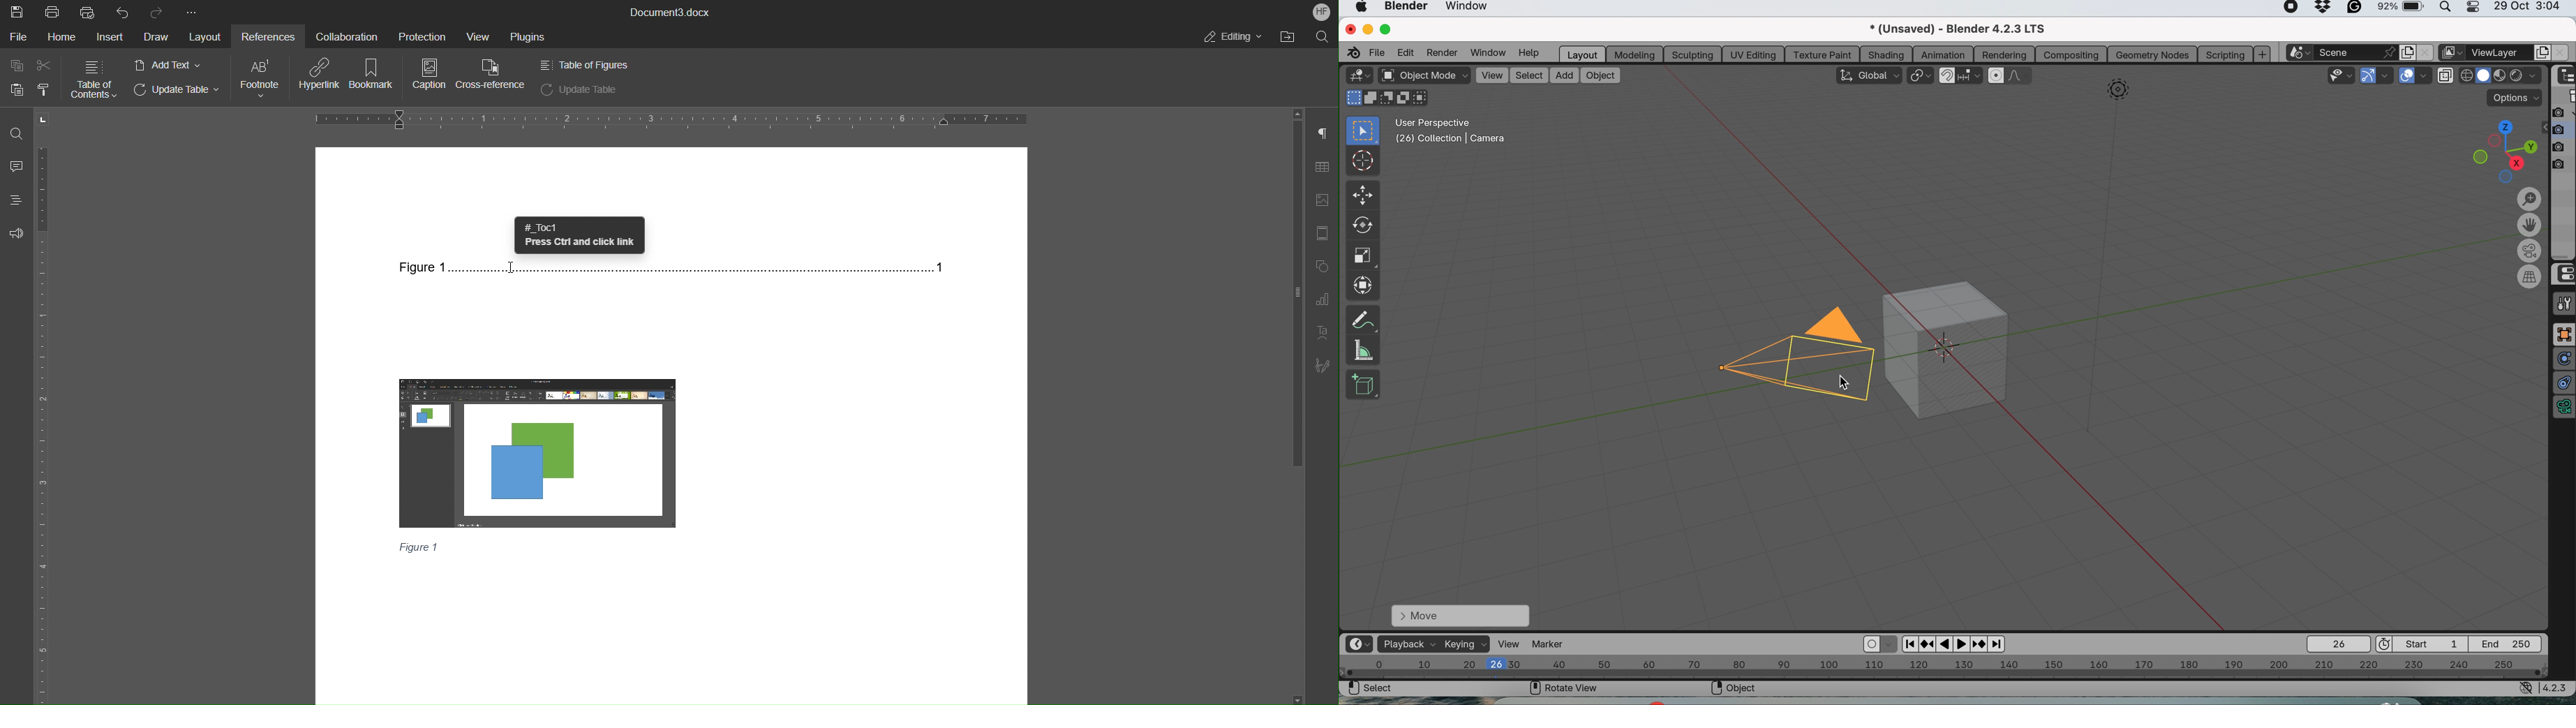  What do you see at coordinates (1323, 334) in the screenshot?
I see `Text Art` at bounding box center [1323, 334].